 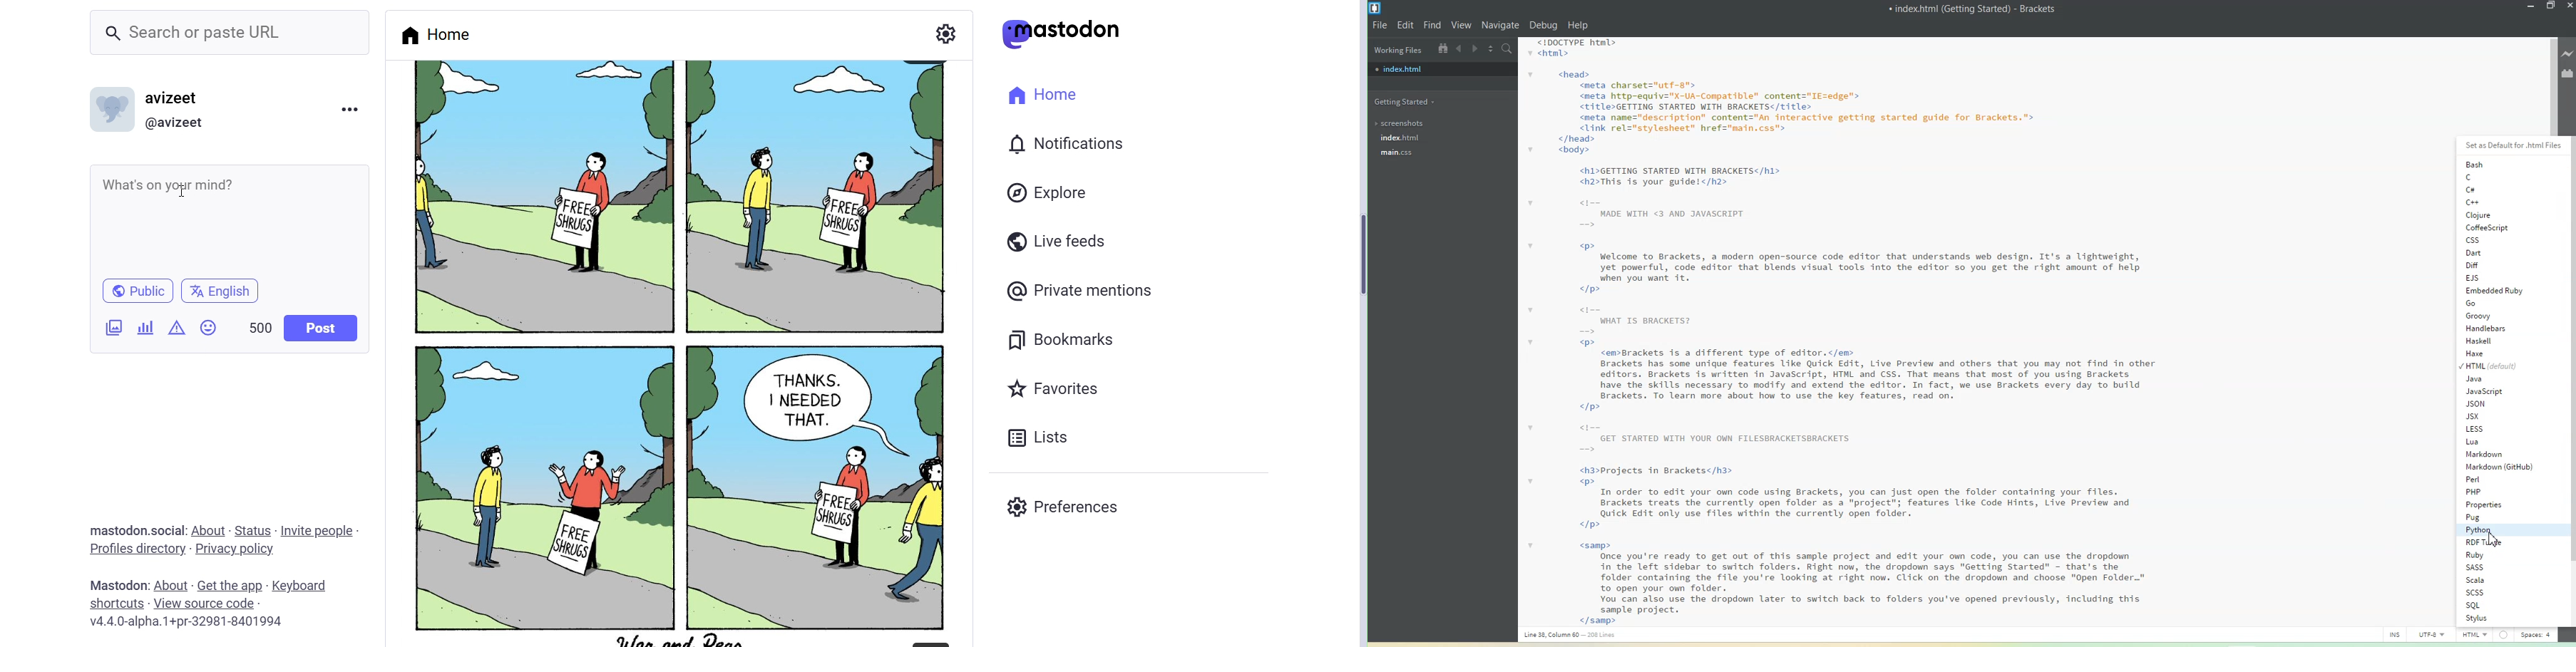 I want to click on main.css, so click(x=1402, y=154).